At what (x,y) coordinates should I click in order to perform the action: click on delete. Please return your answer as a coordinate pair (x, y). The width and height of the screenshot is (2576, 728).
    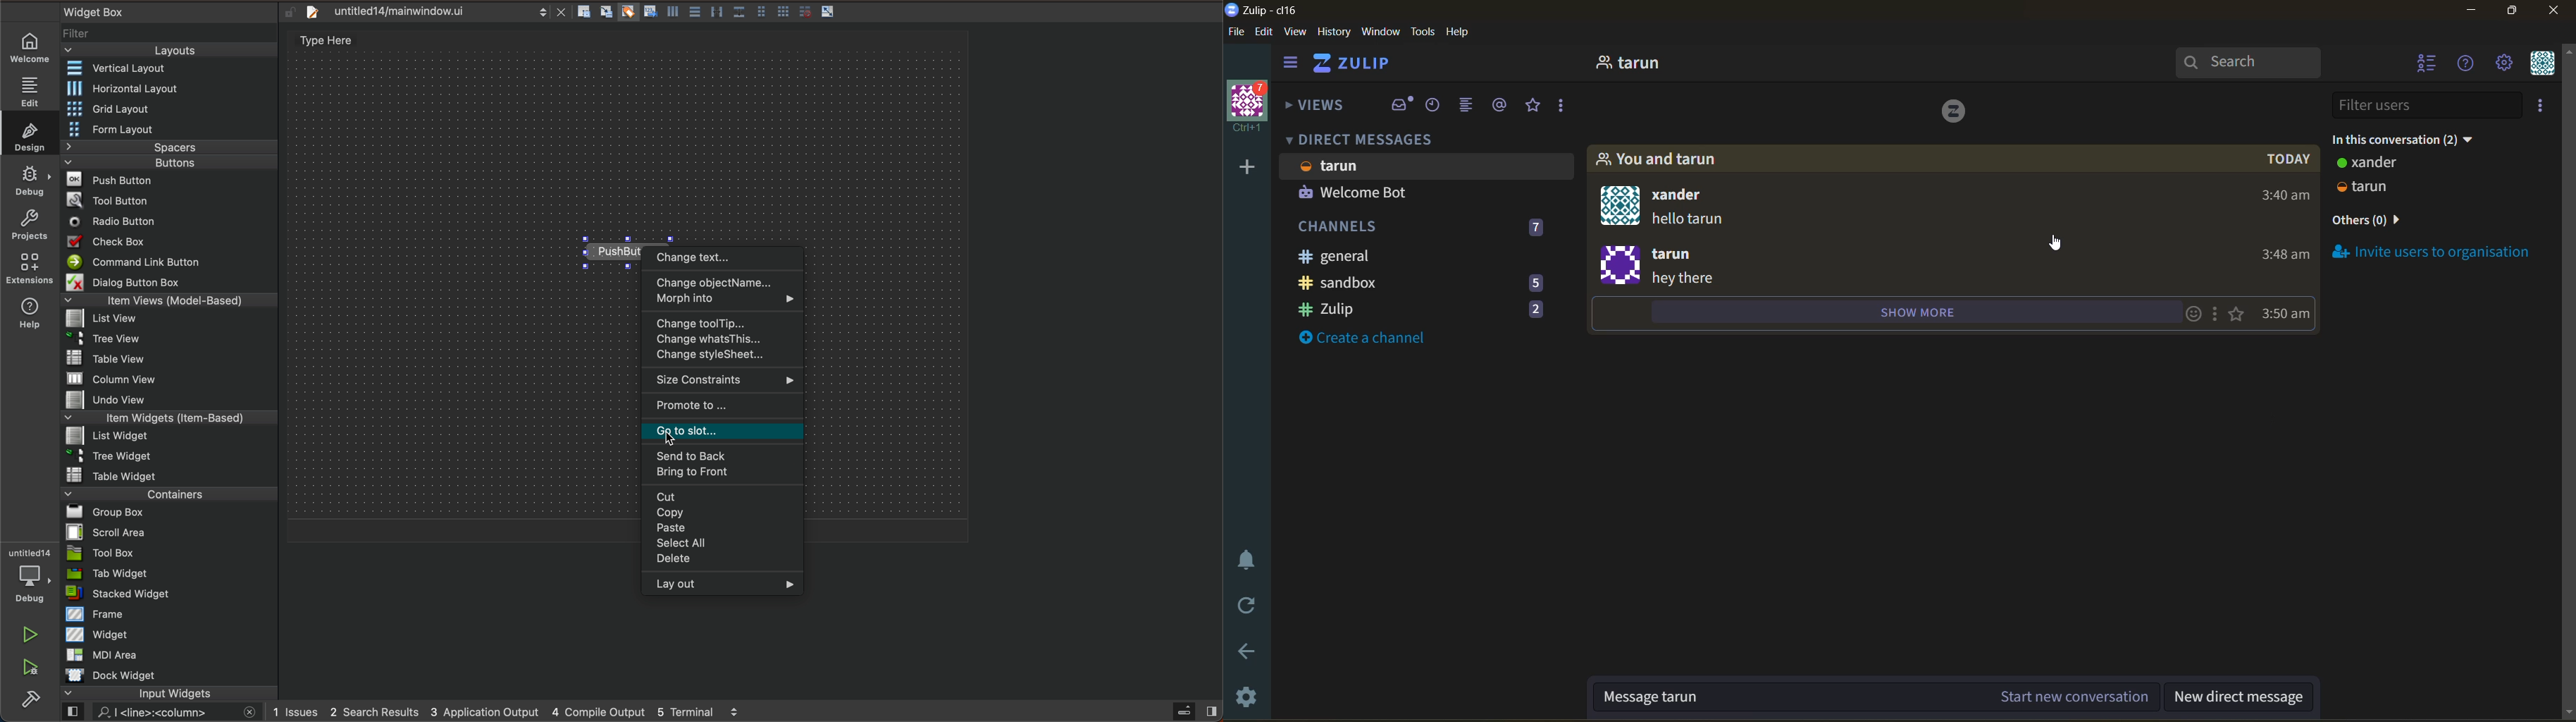
    Looking at the image, I should click on (720, 561).